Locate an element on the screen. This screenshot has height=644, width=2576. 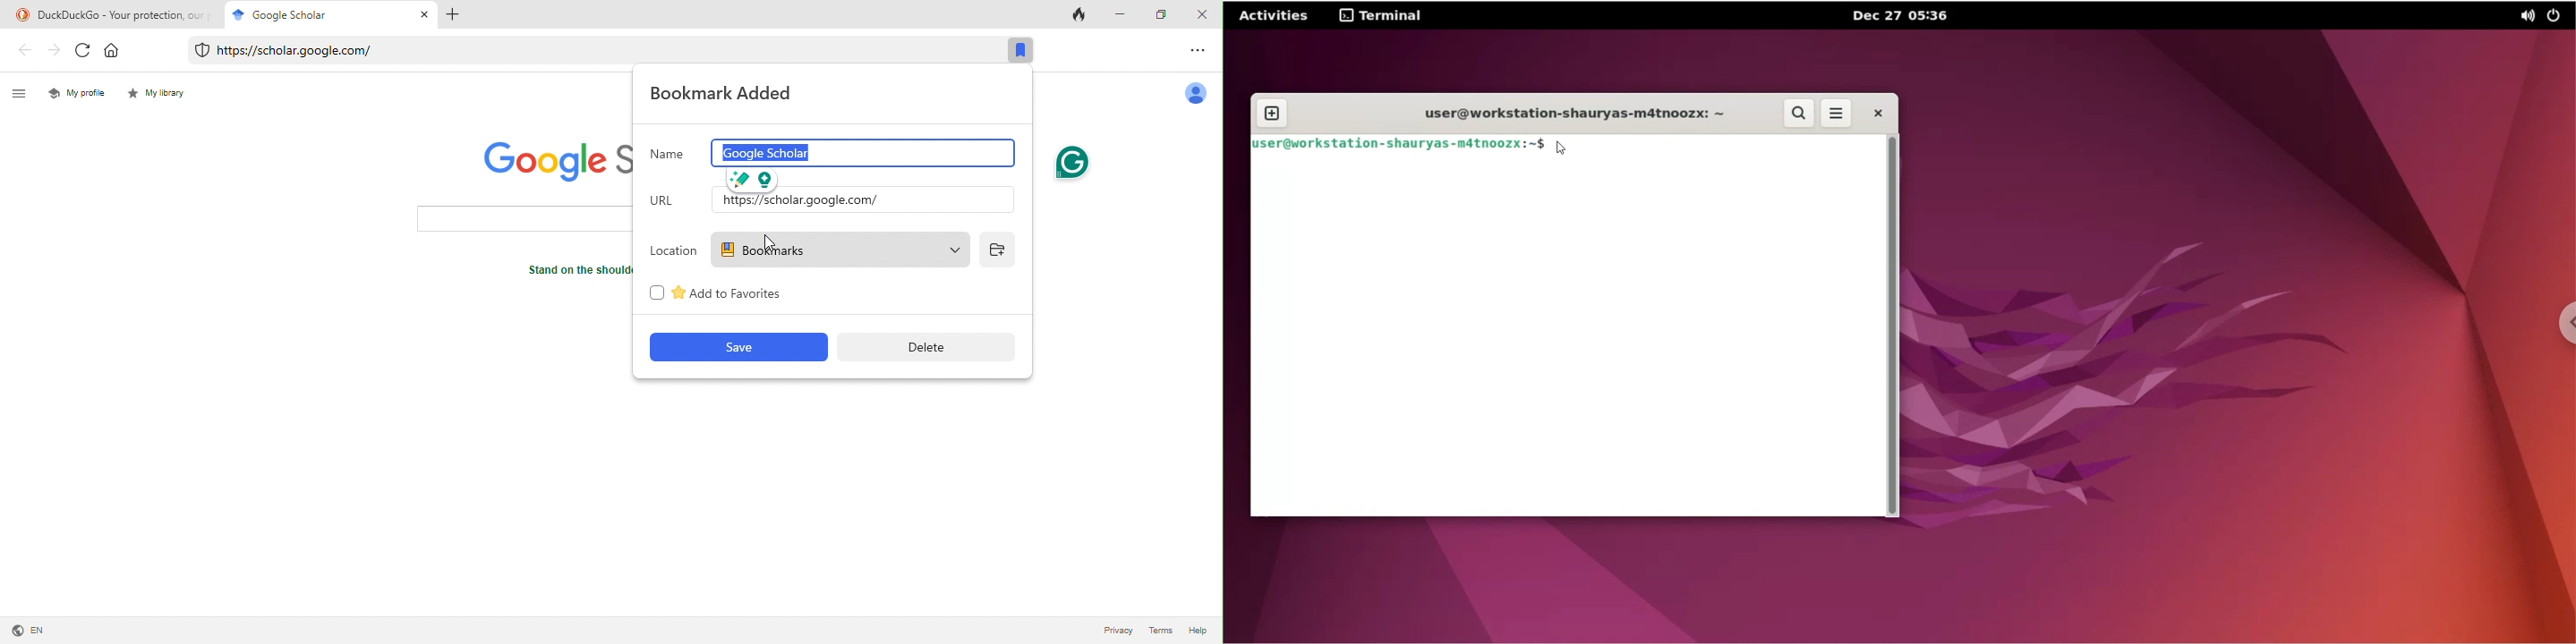
home is located at coordinates (119, 51).